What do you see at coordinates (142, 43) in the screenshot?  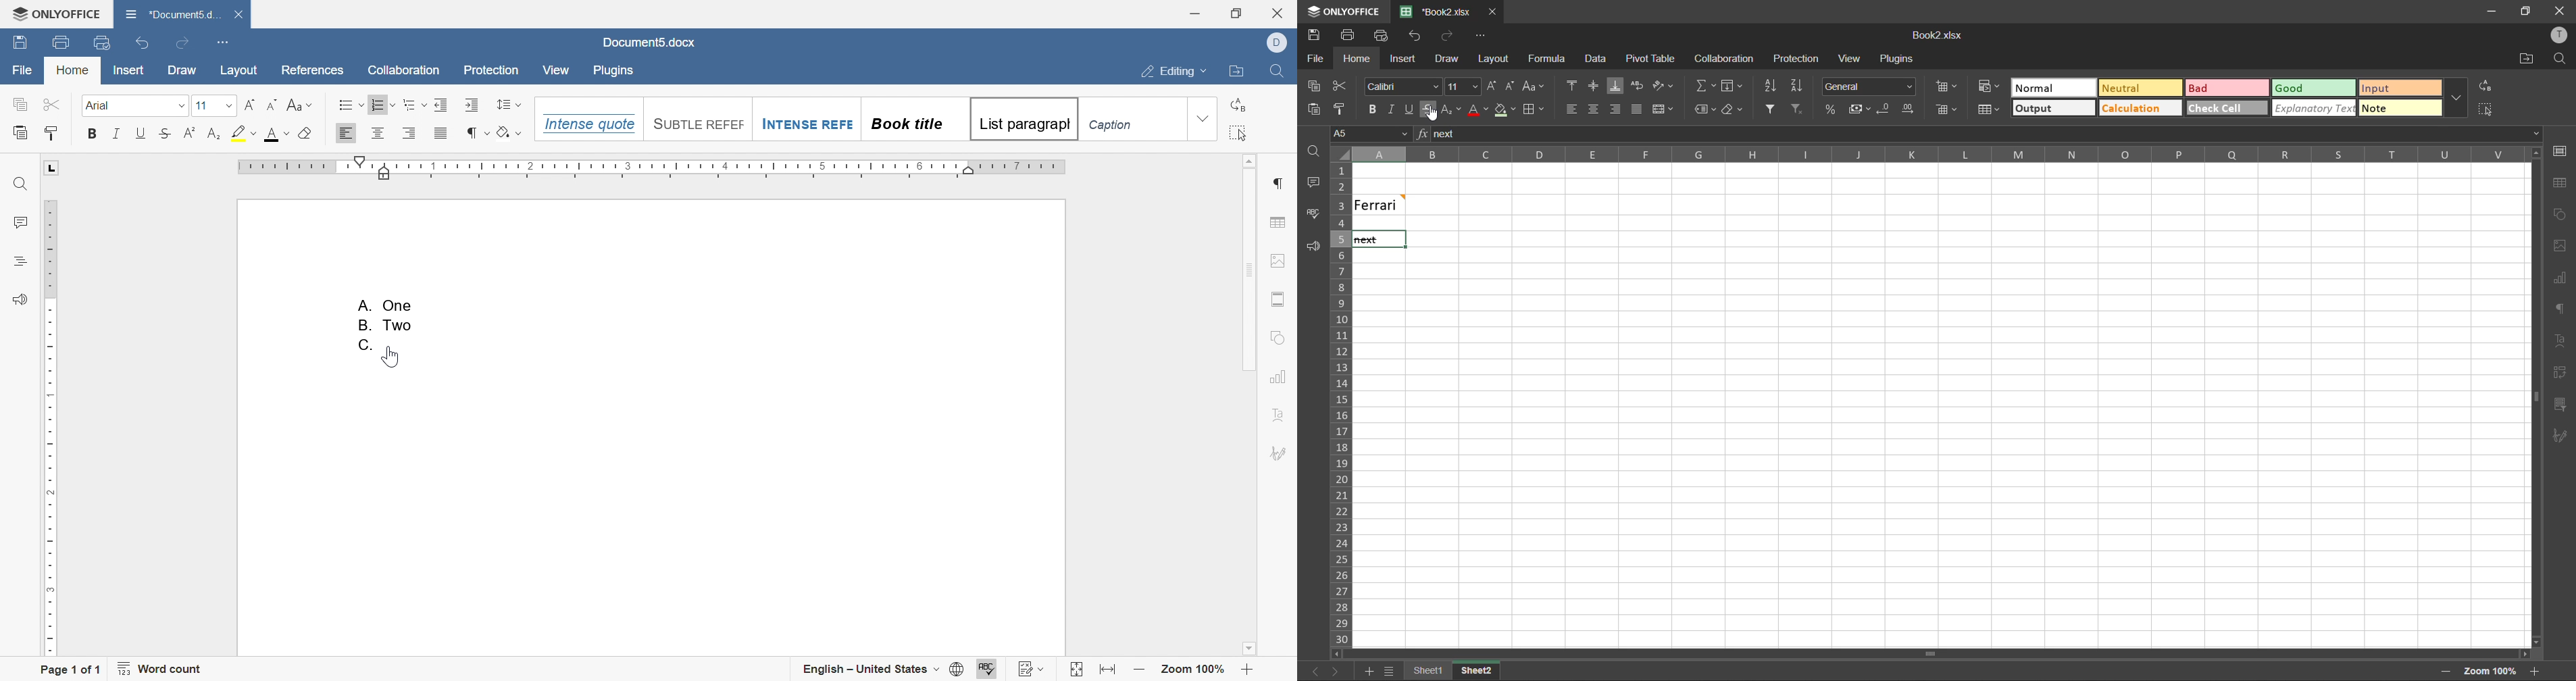 I see `undo` at bounding box center [142, 43].